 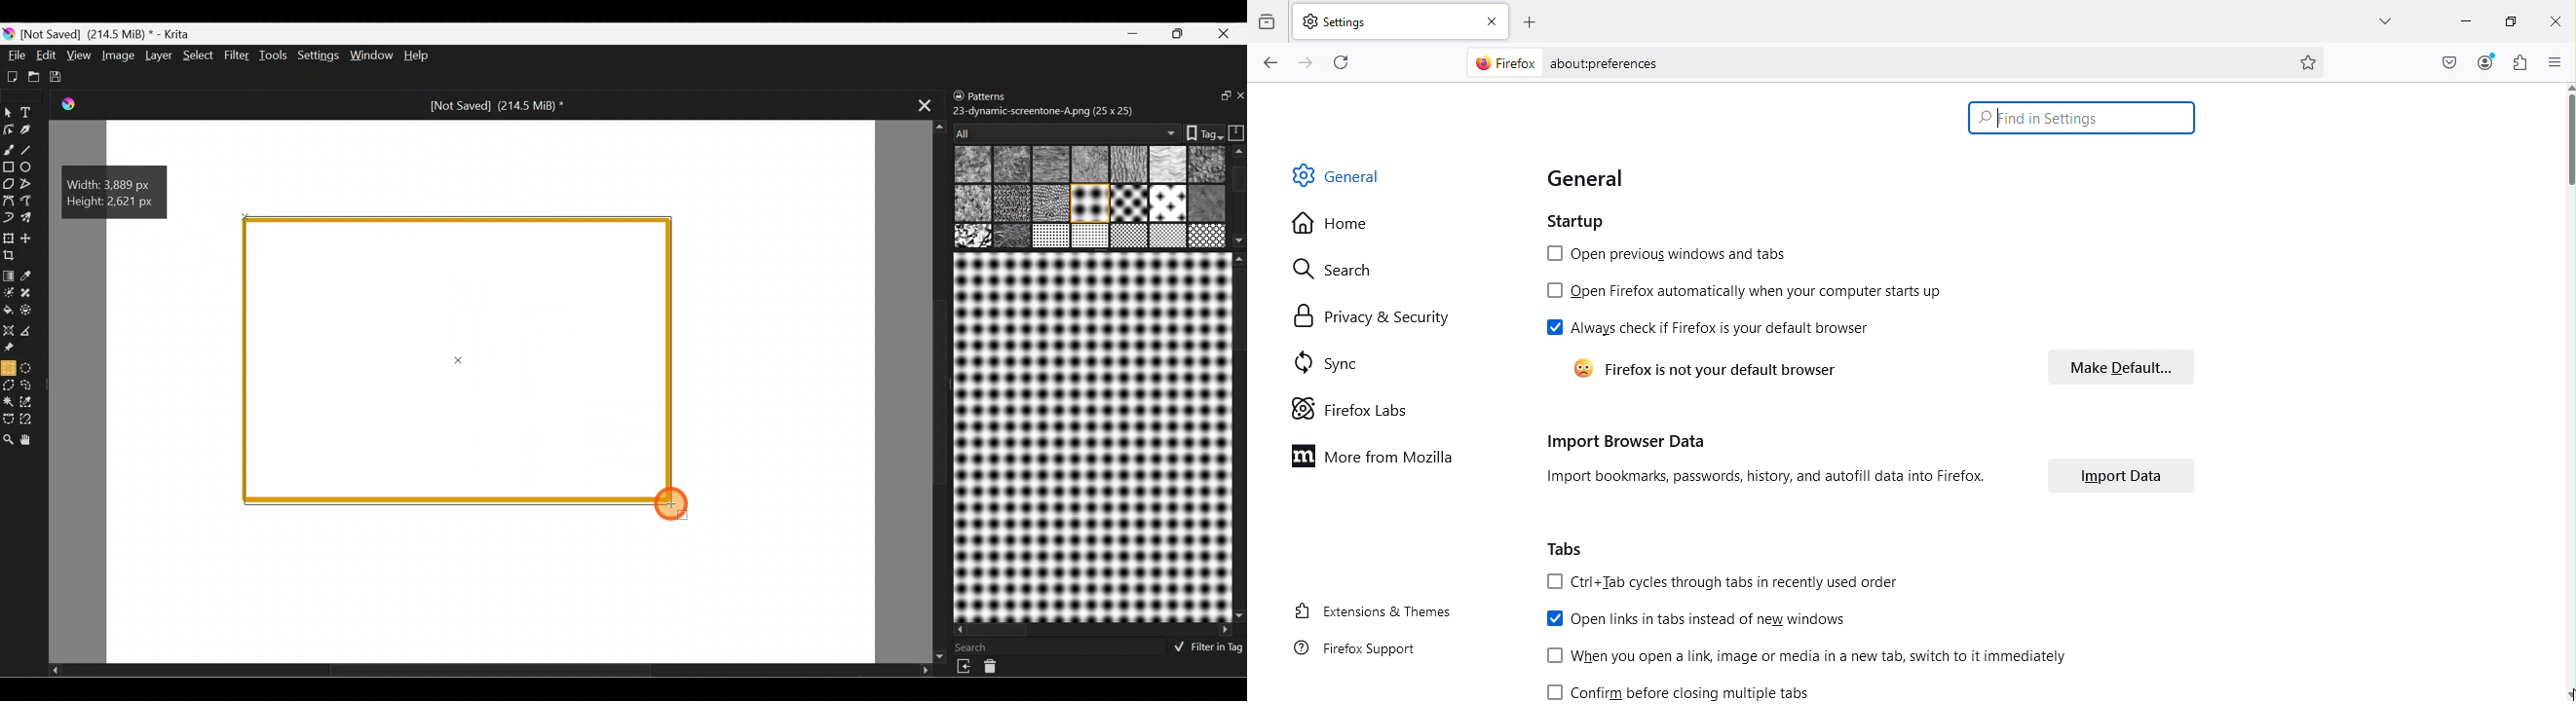 What do you see at coordinates (1593, 176) in the screenshot?
I see `General` at bounding box center [1593, 176].